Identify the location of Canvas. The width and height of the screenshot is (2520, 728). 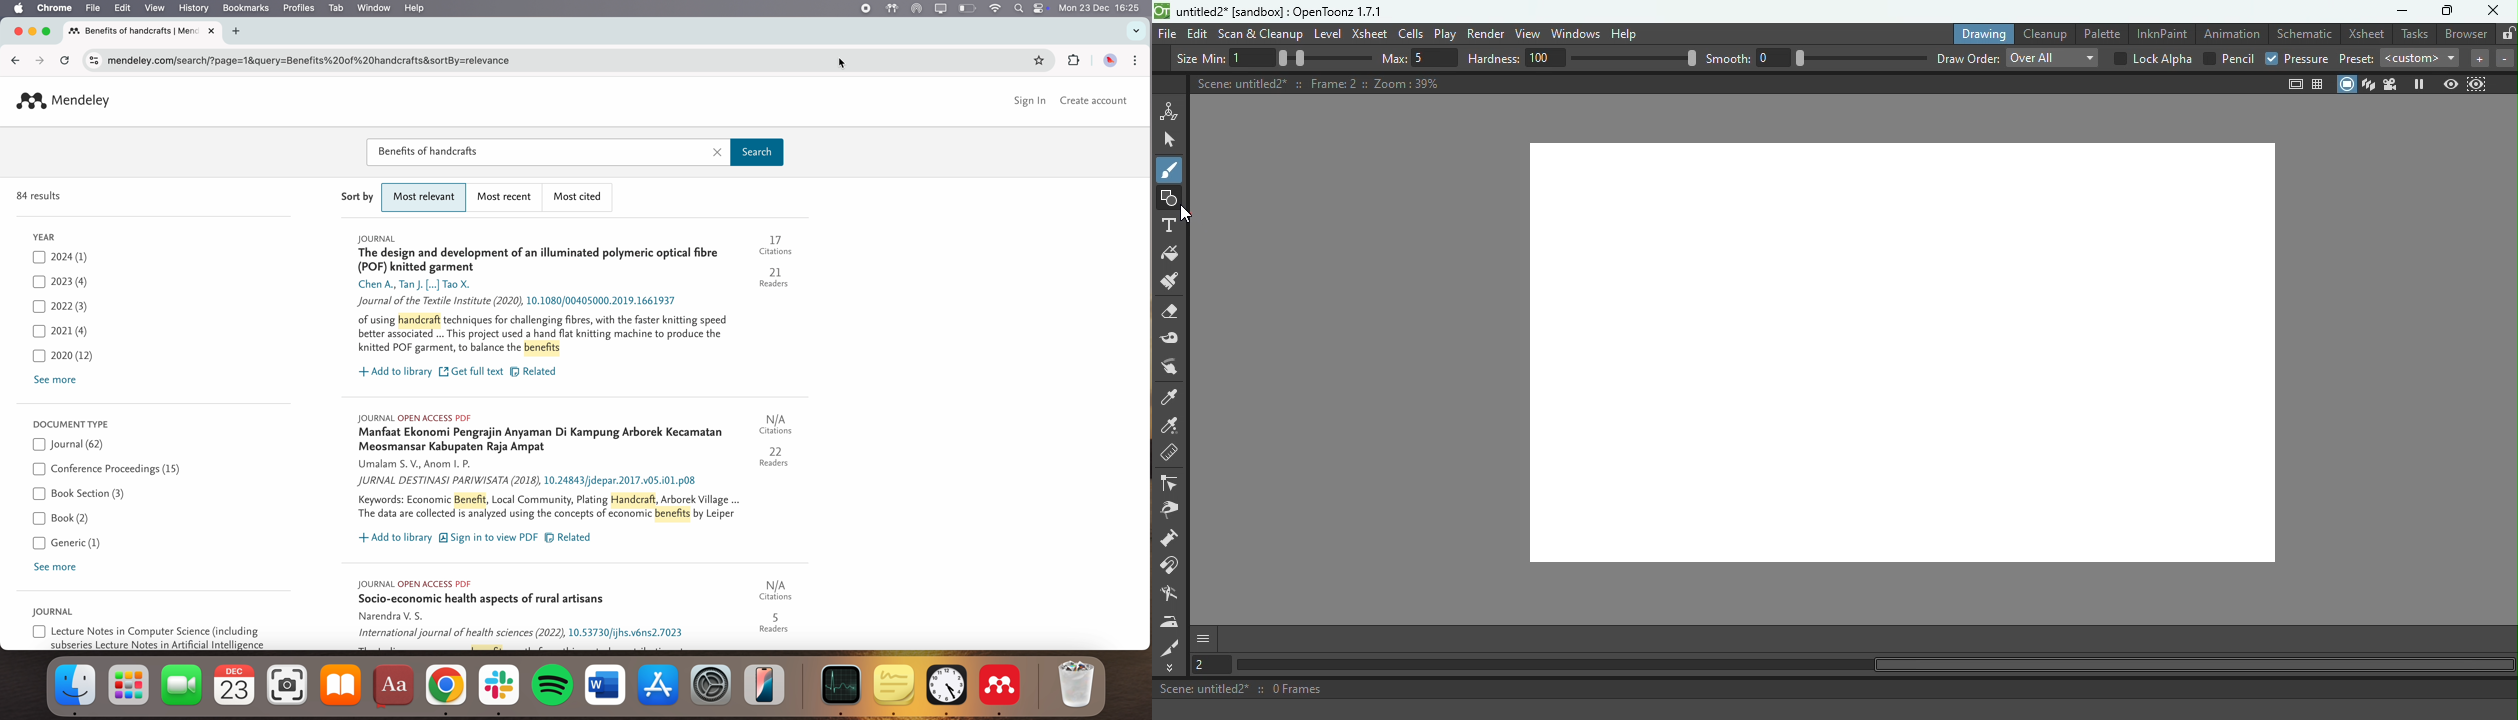
(1914, 358).